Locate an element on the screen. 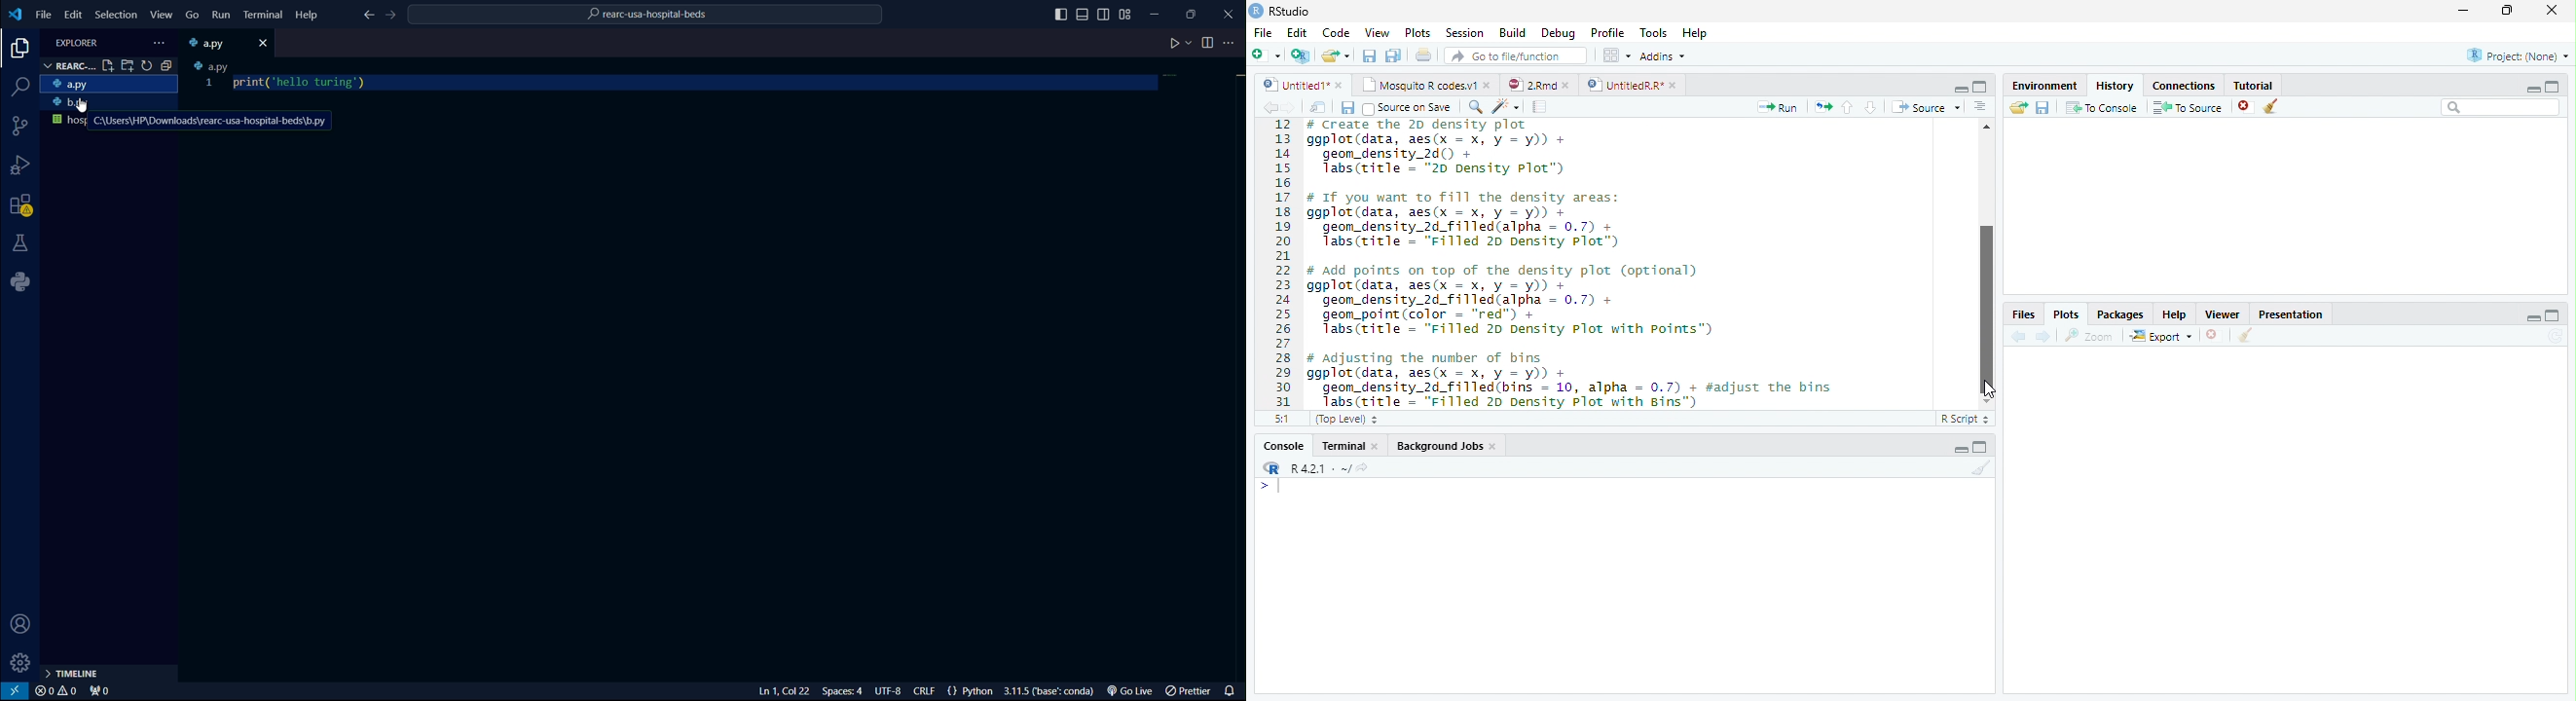 Image resolution: width=2576 pixels, height=728 pixels. save current document is located at coordinates (1368, 55).